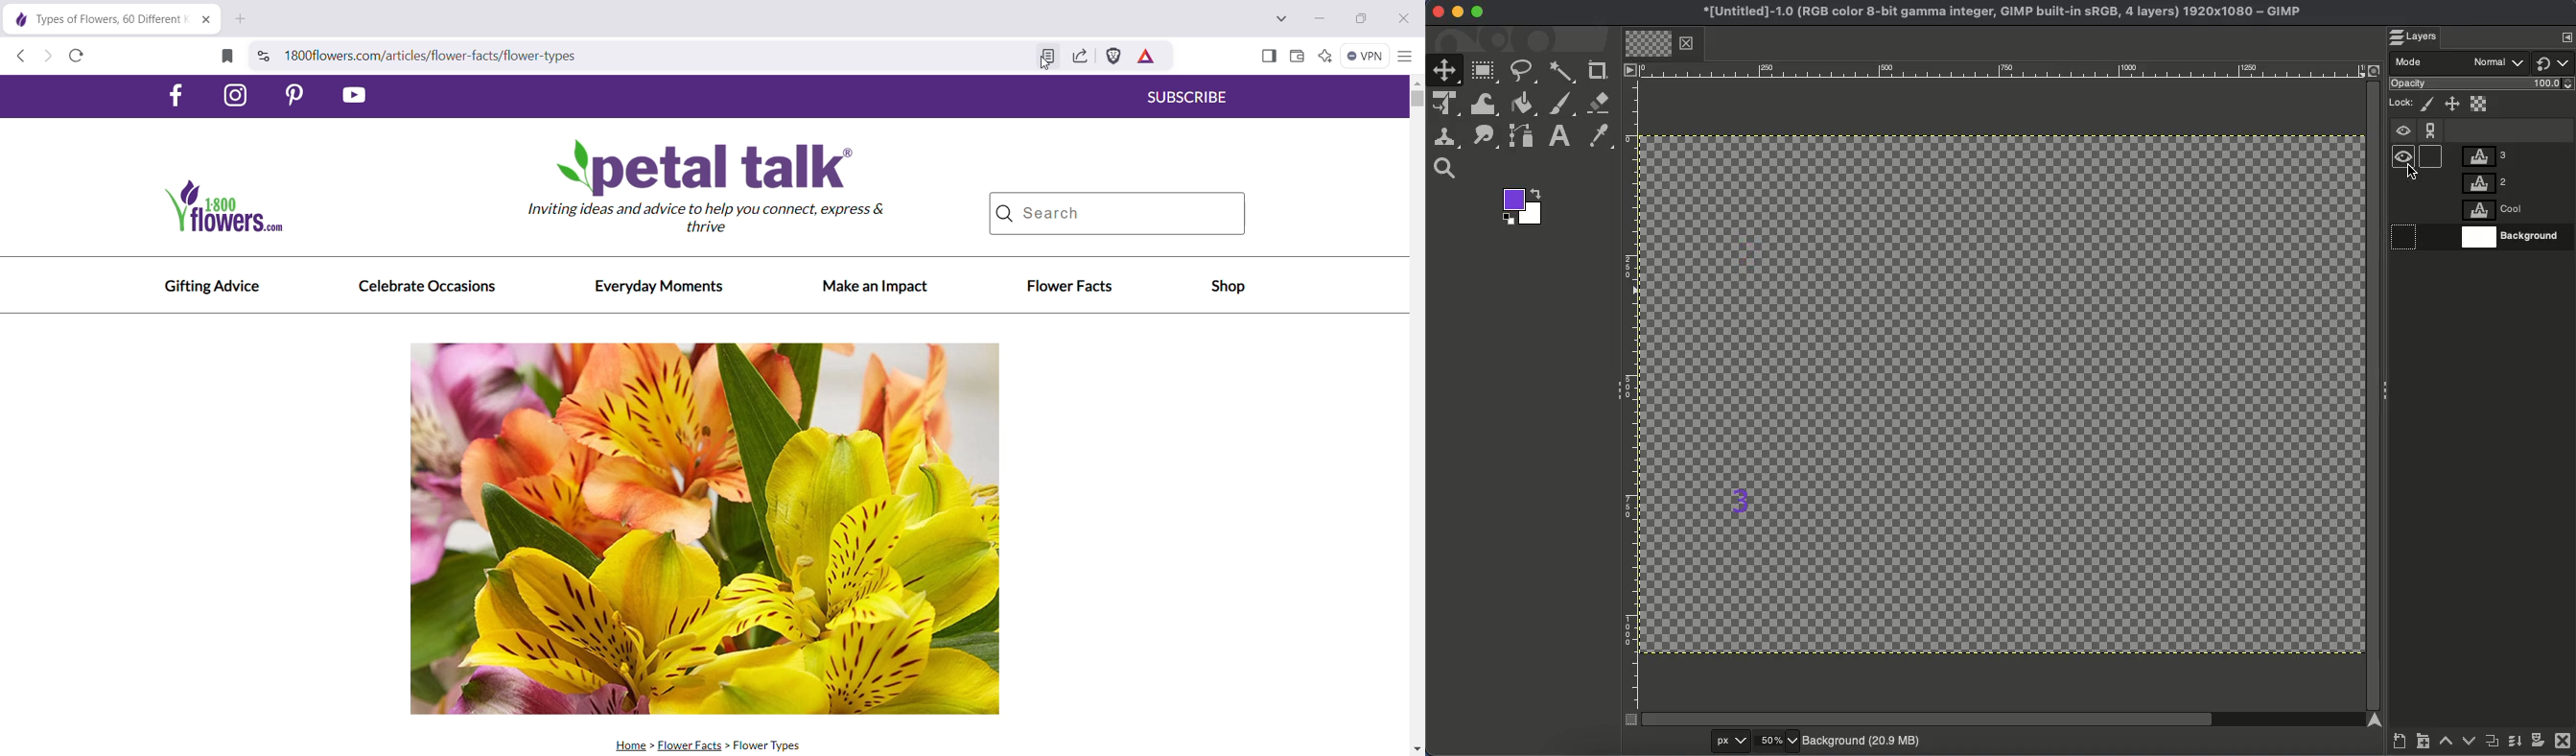  What do you see at coordinates (1600, 103) in the screenshot?
I see `Eraser` at bounding box center [1600, 103].